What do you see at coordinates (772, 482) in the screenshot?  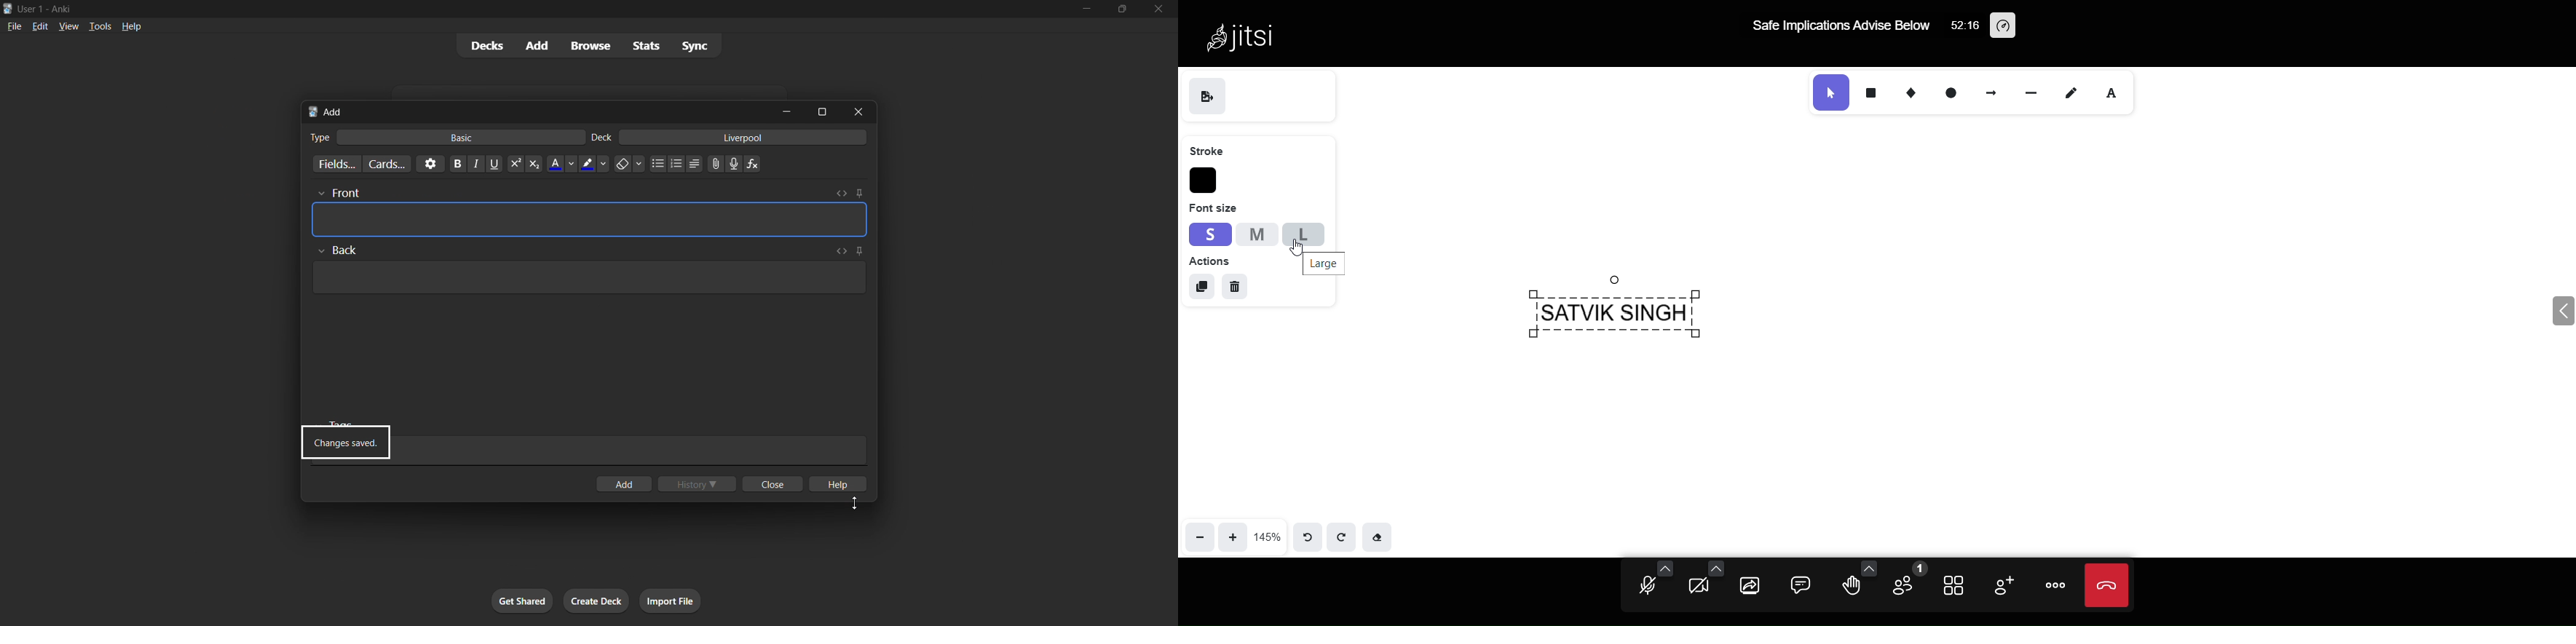 I see `close` at bounding box center [772, 482].